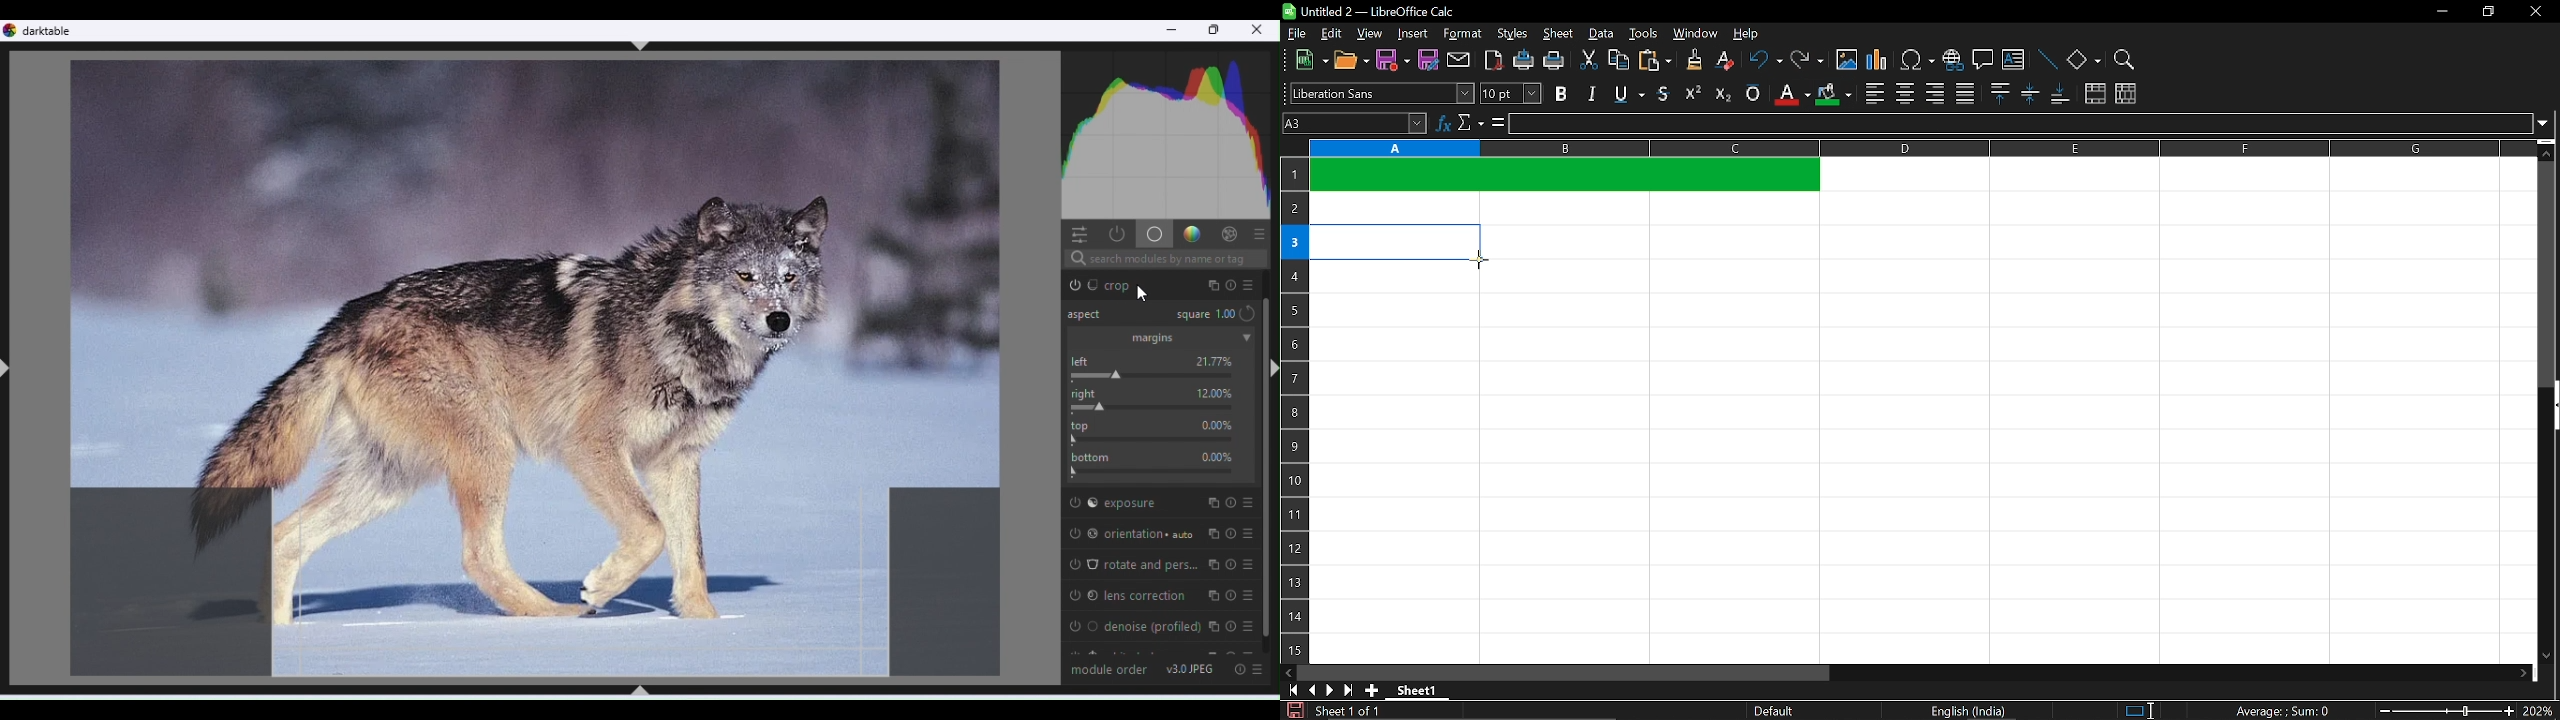  Describe the element at coordinates (1654, 61) in the screenshot. I see `paste` at that location.